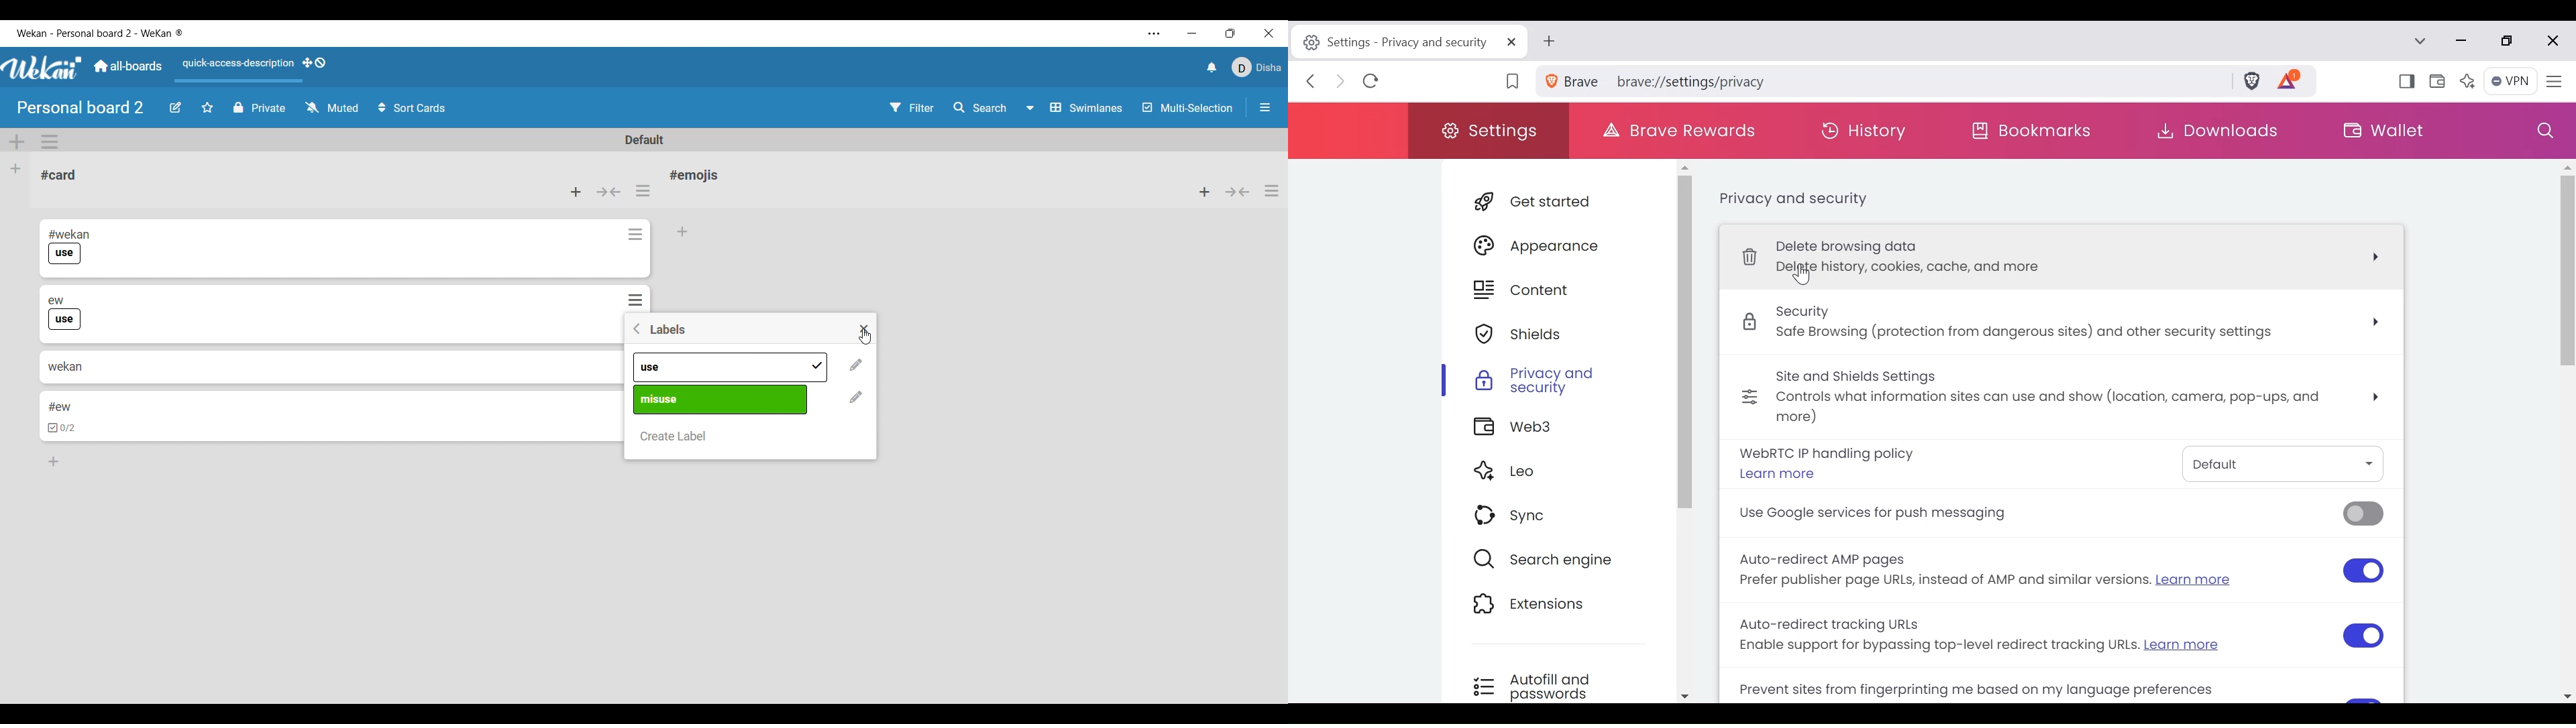  What do you see at coordinates (1204, 192) in the screenshot?
I see `Add card to top of list` at bounding box center [1204, 192].